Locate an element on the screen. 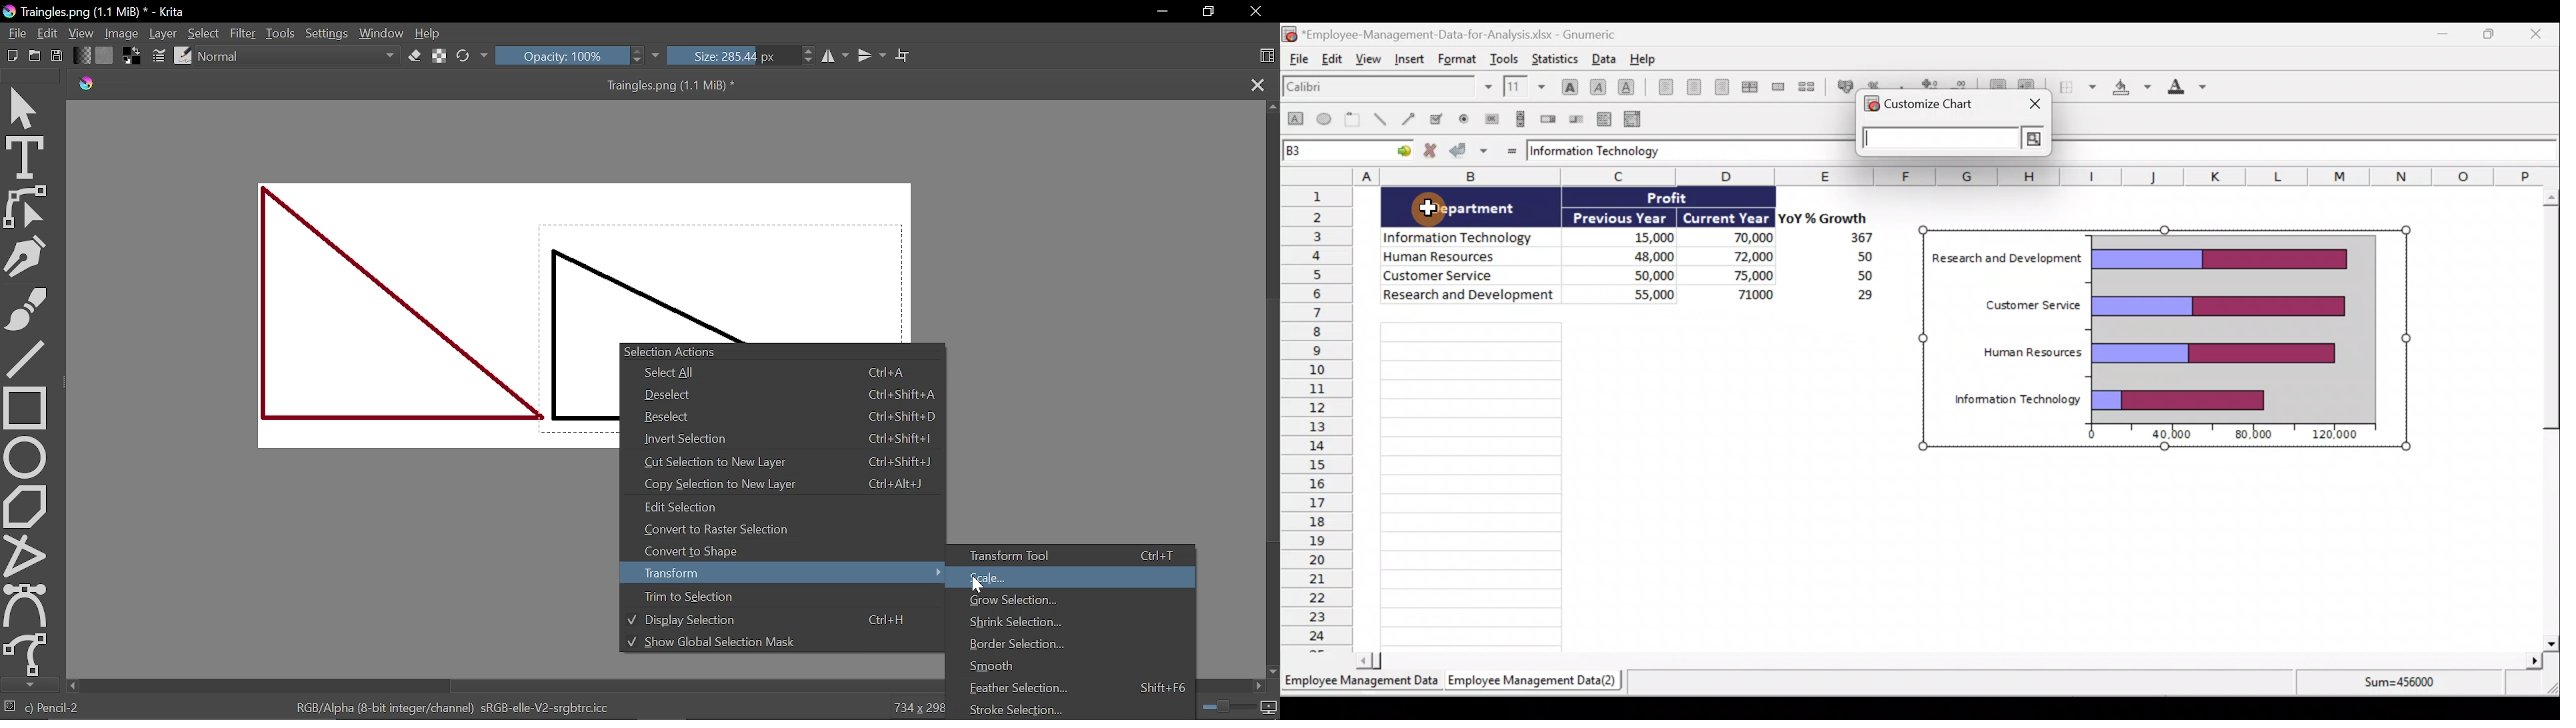  Cell range selector is located at coordinates (1952, 141).